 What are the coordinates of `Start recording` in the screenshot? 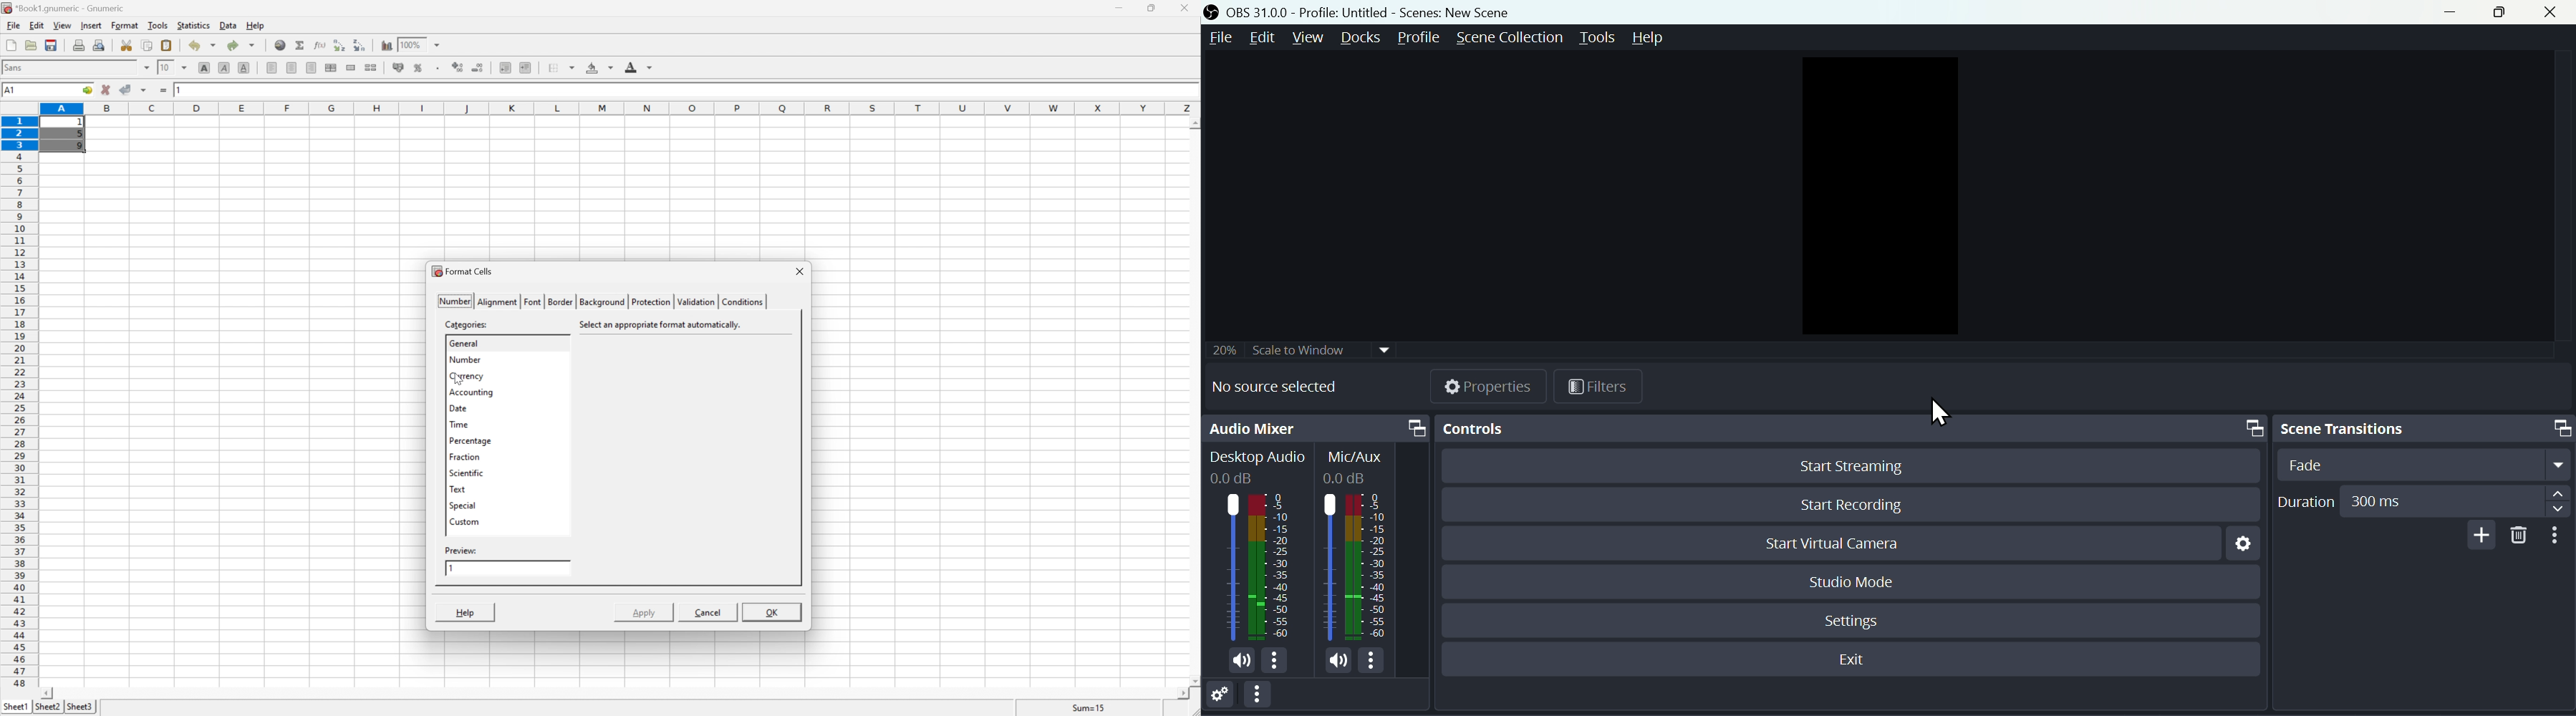 It's located at (1853, 502).